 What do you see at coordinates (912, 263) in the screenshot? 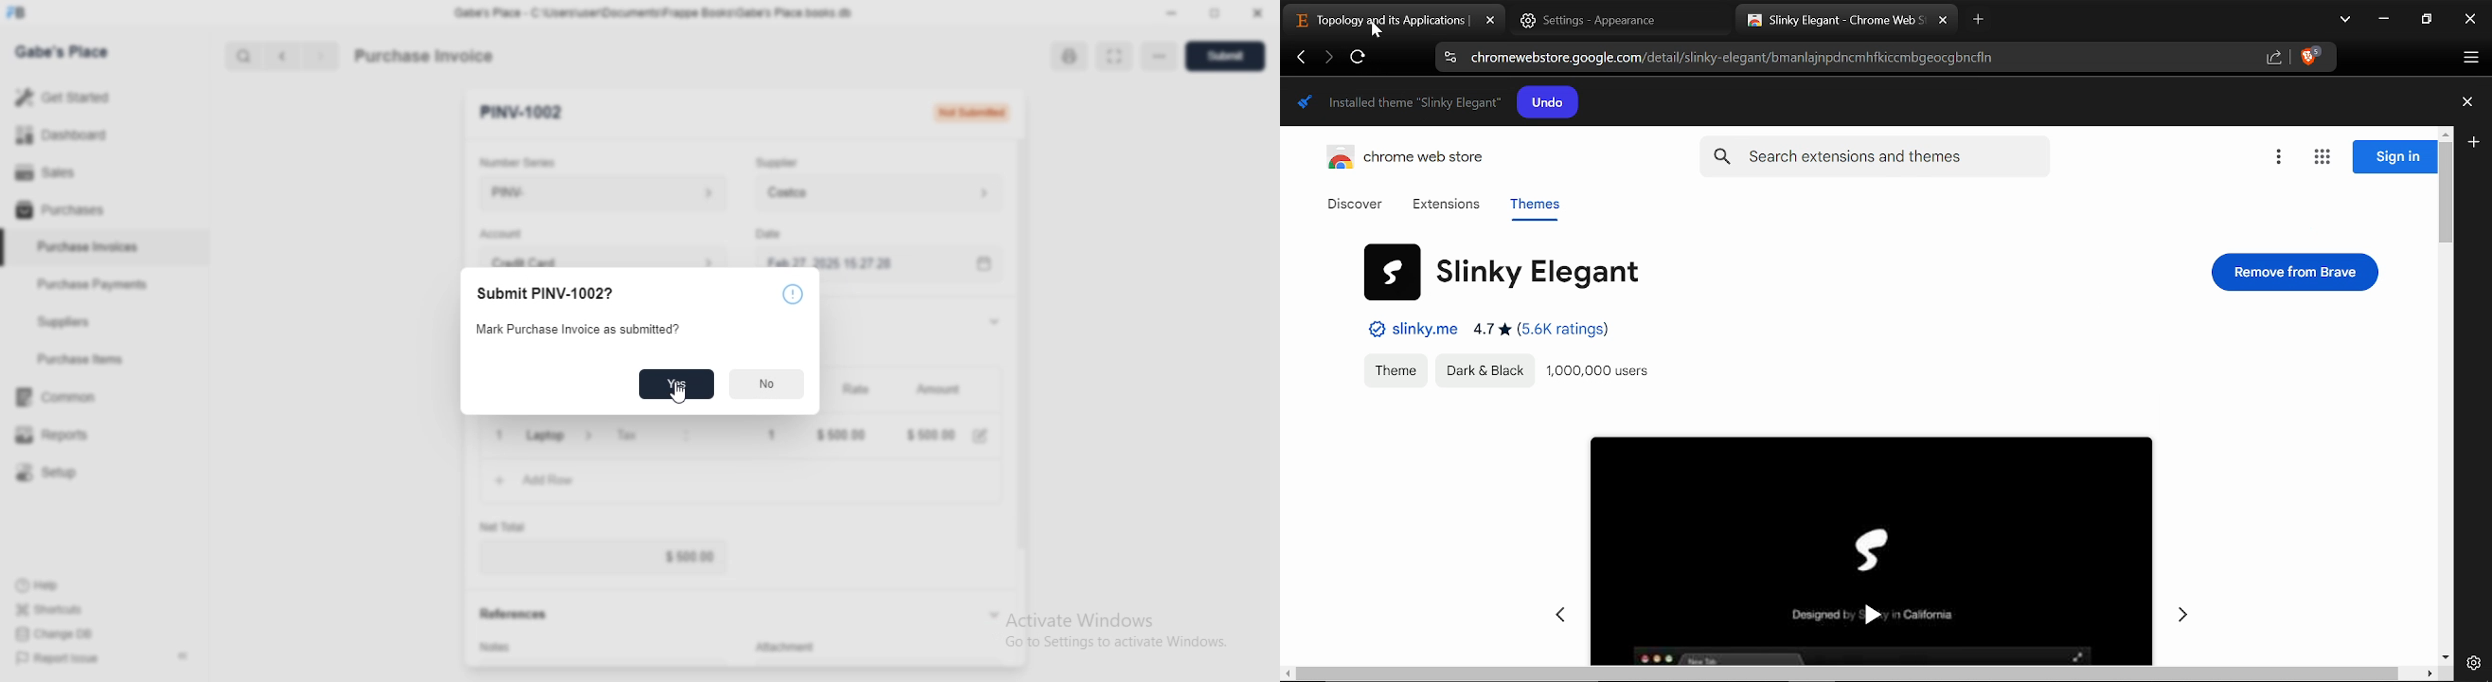
I see `Feb 27, 2025 15:27:28` at bounding box center [912, 263].